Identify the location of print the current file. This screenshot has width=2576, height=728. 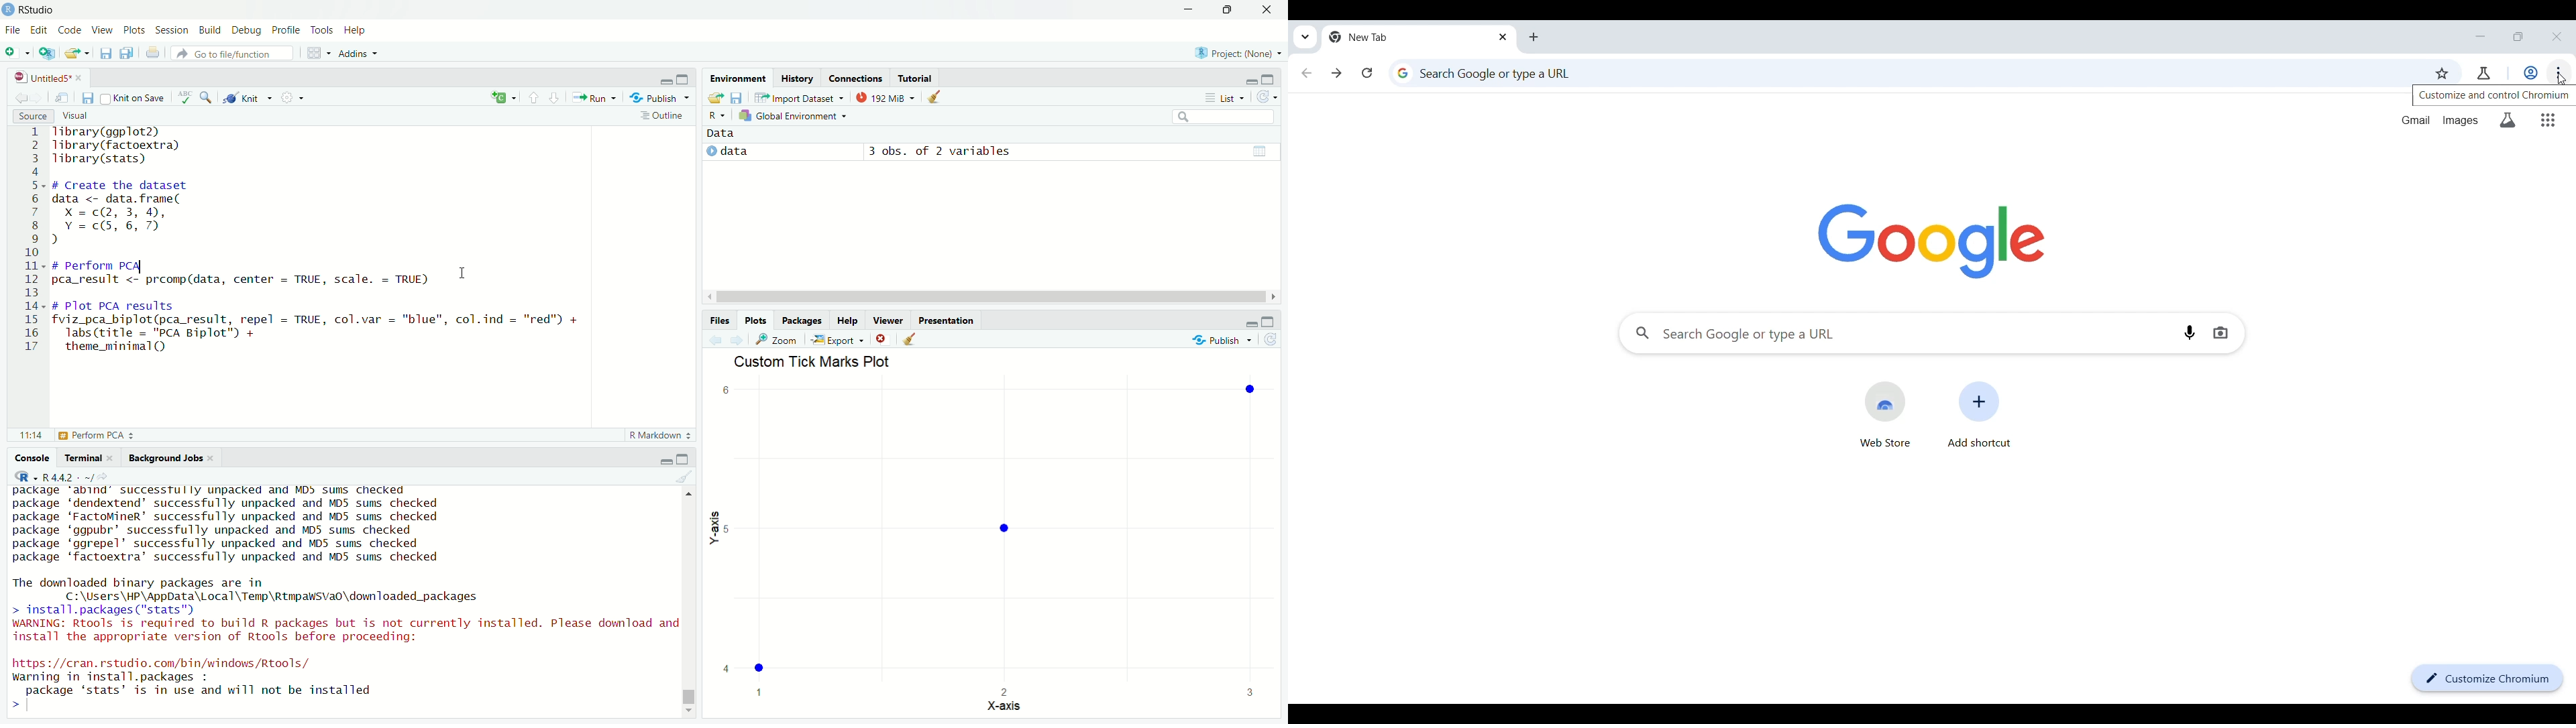
(154, 53).